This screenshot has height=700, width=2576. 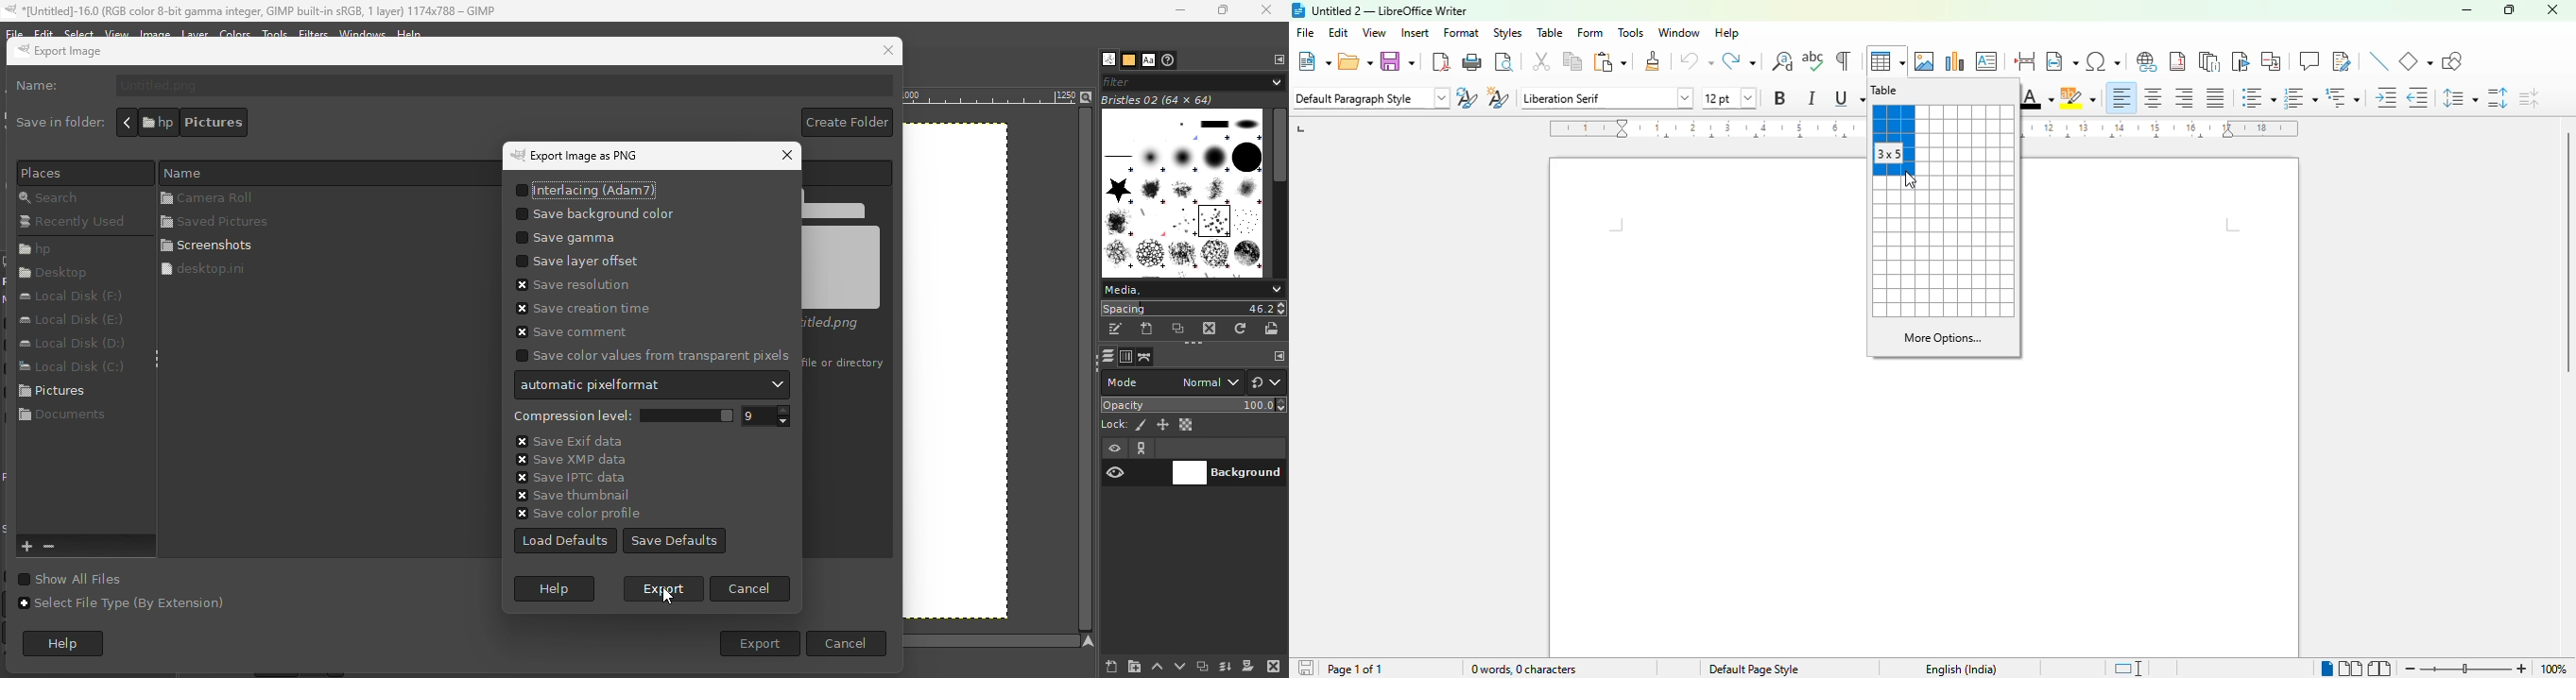 I want to click on window, so click(x=1678, y=32).